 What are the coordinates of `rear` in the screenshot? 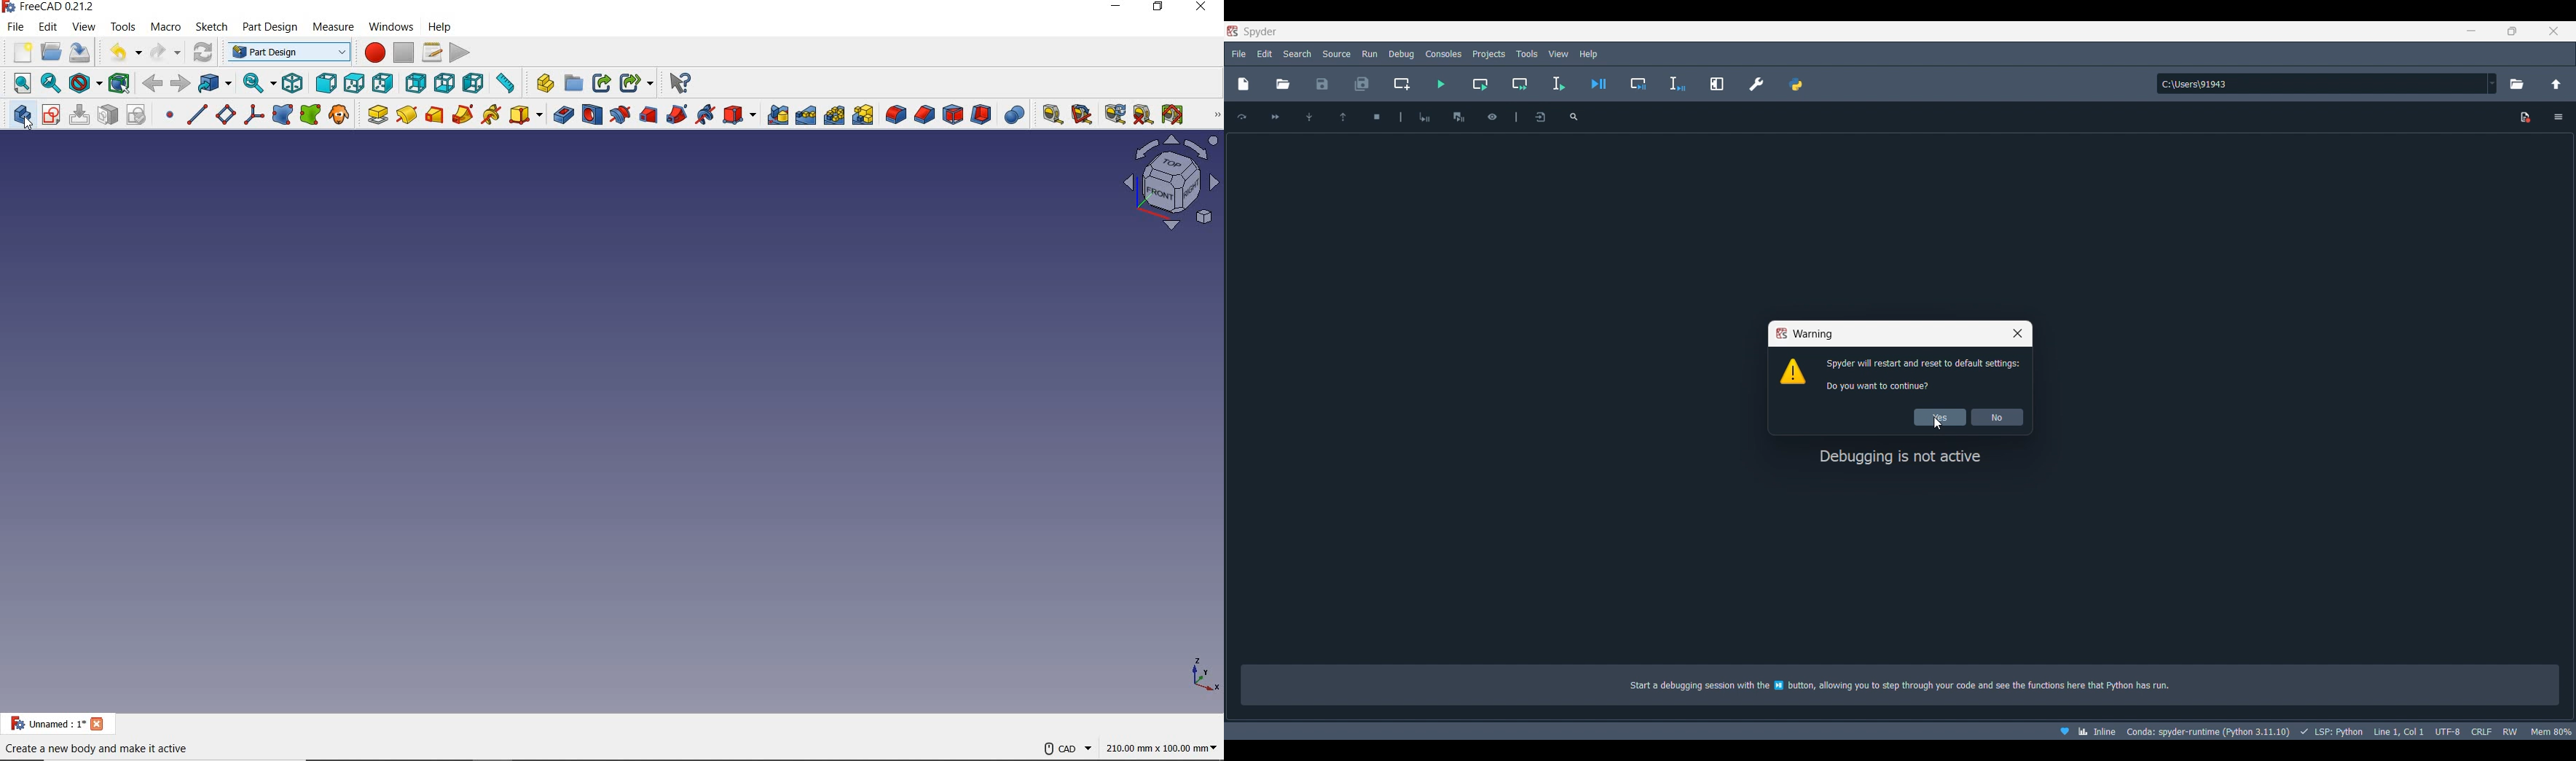 It's located at (415, 83).